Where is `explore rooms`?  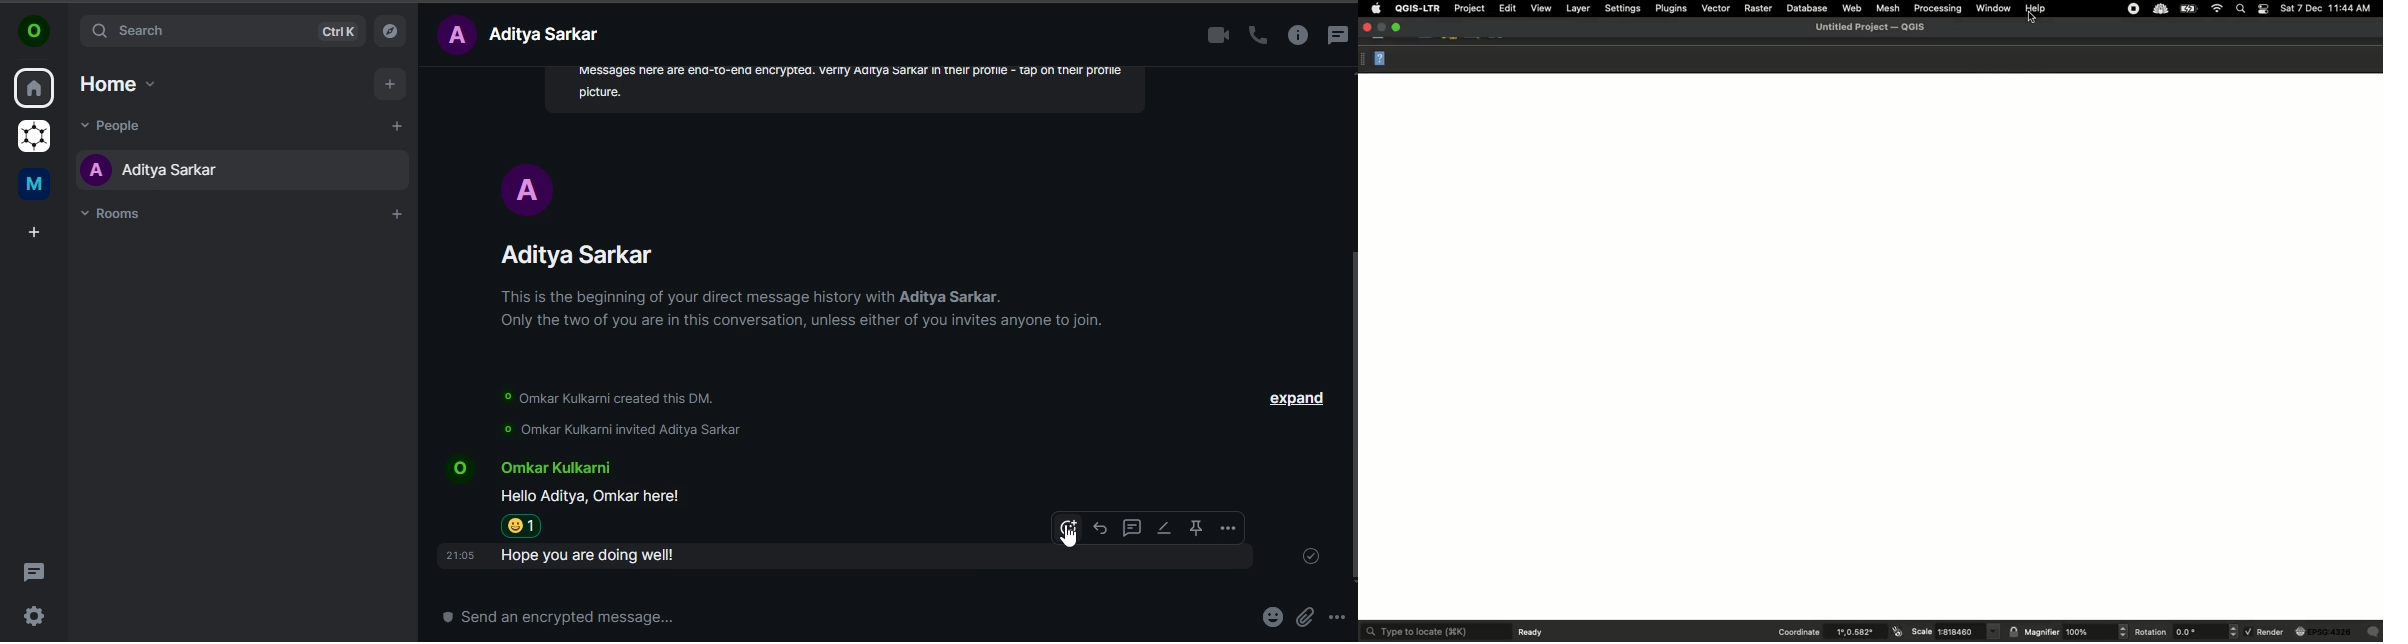
explore rooms is located at coordinates (390, 30).